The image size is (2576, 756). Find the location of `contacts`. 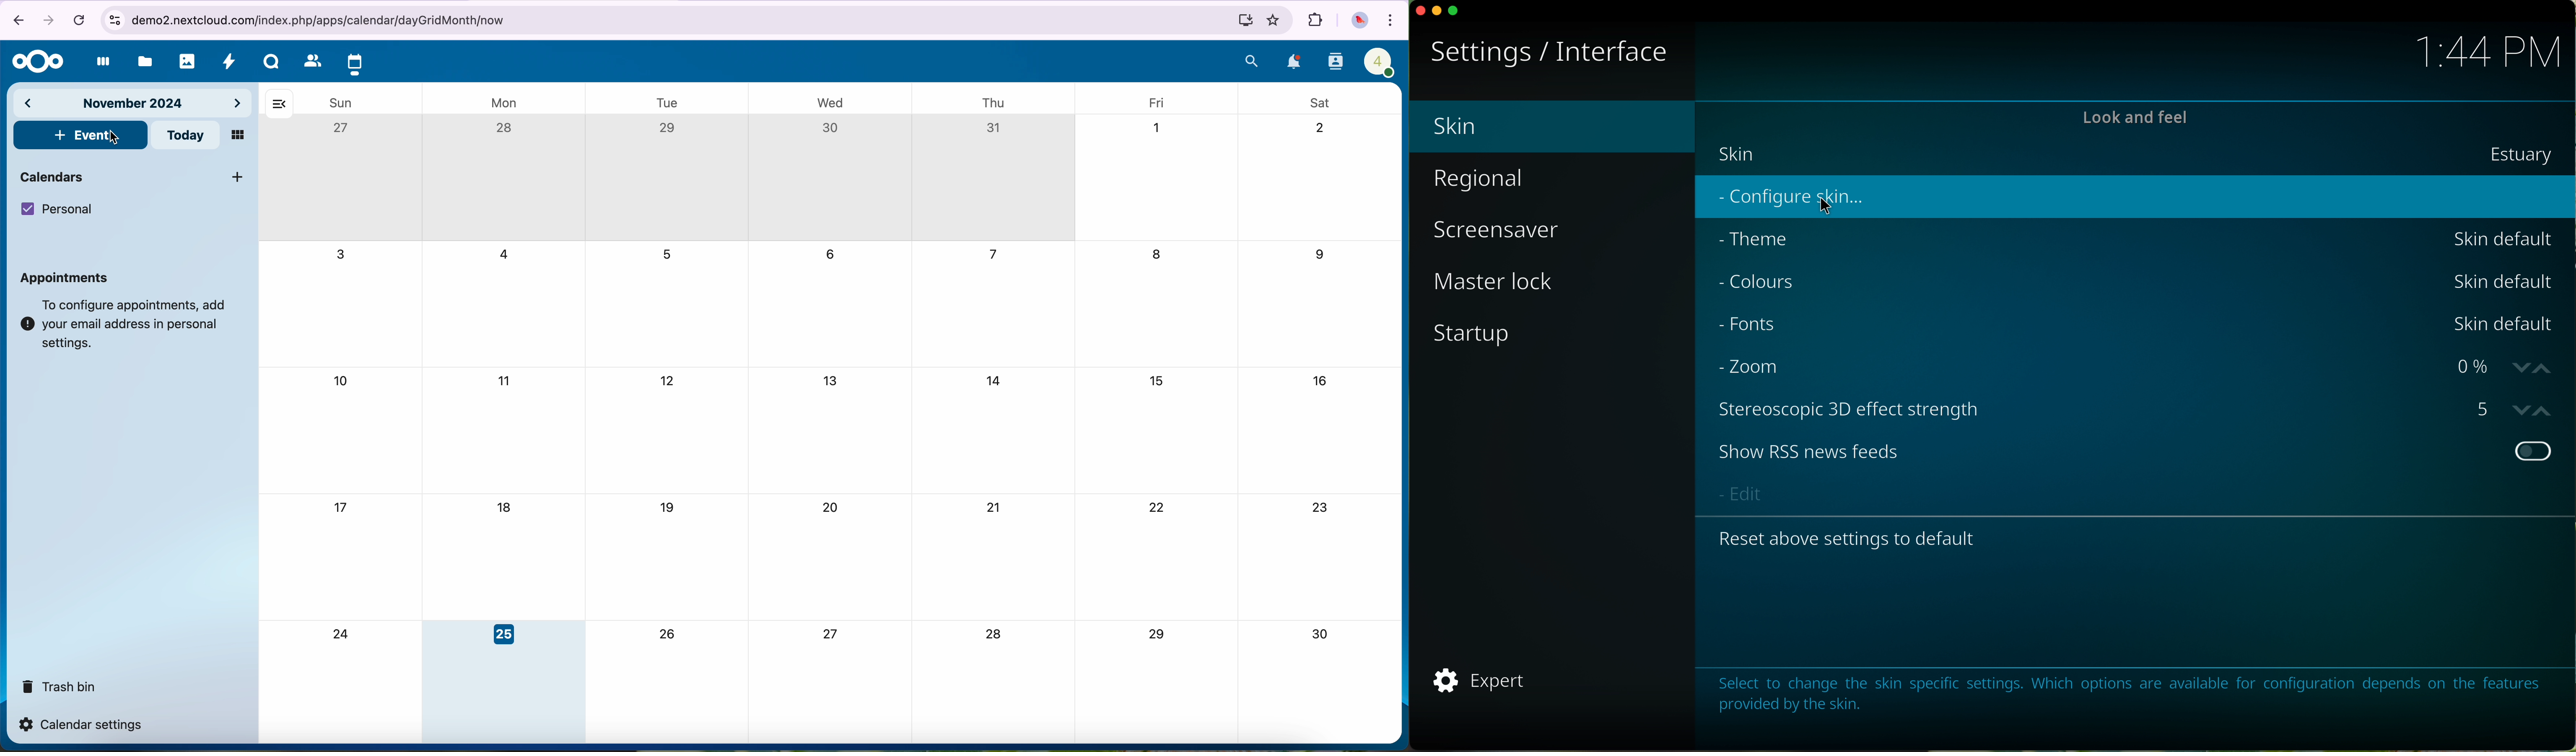

contacts is located at coordinates (1333, 62).